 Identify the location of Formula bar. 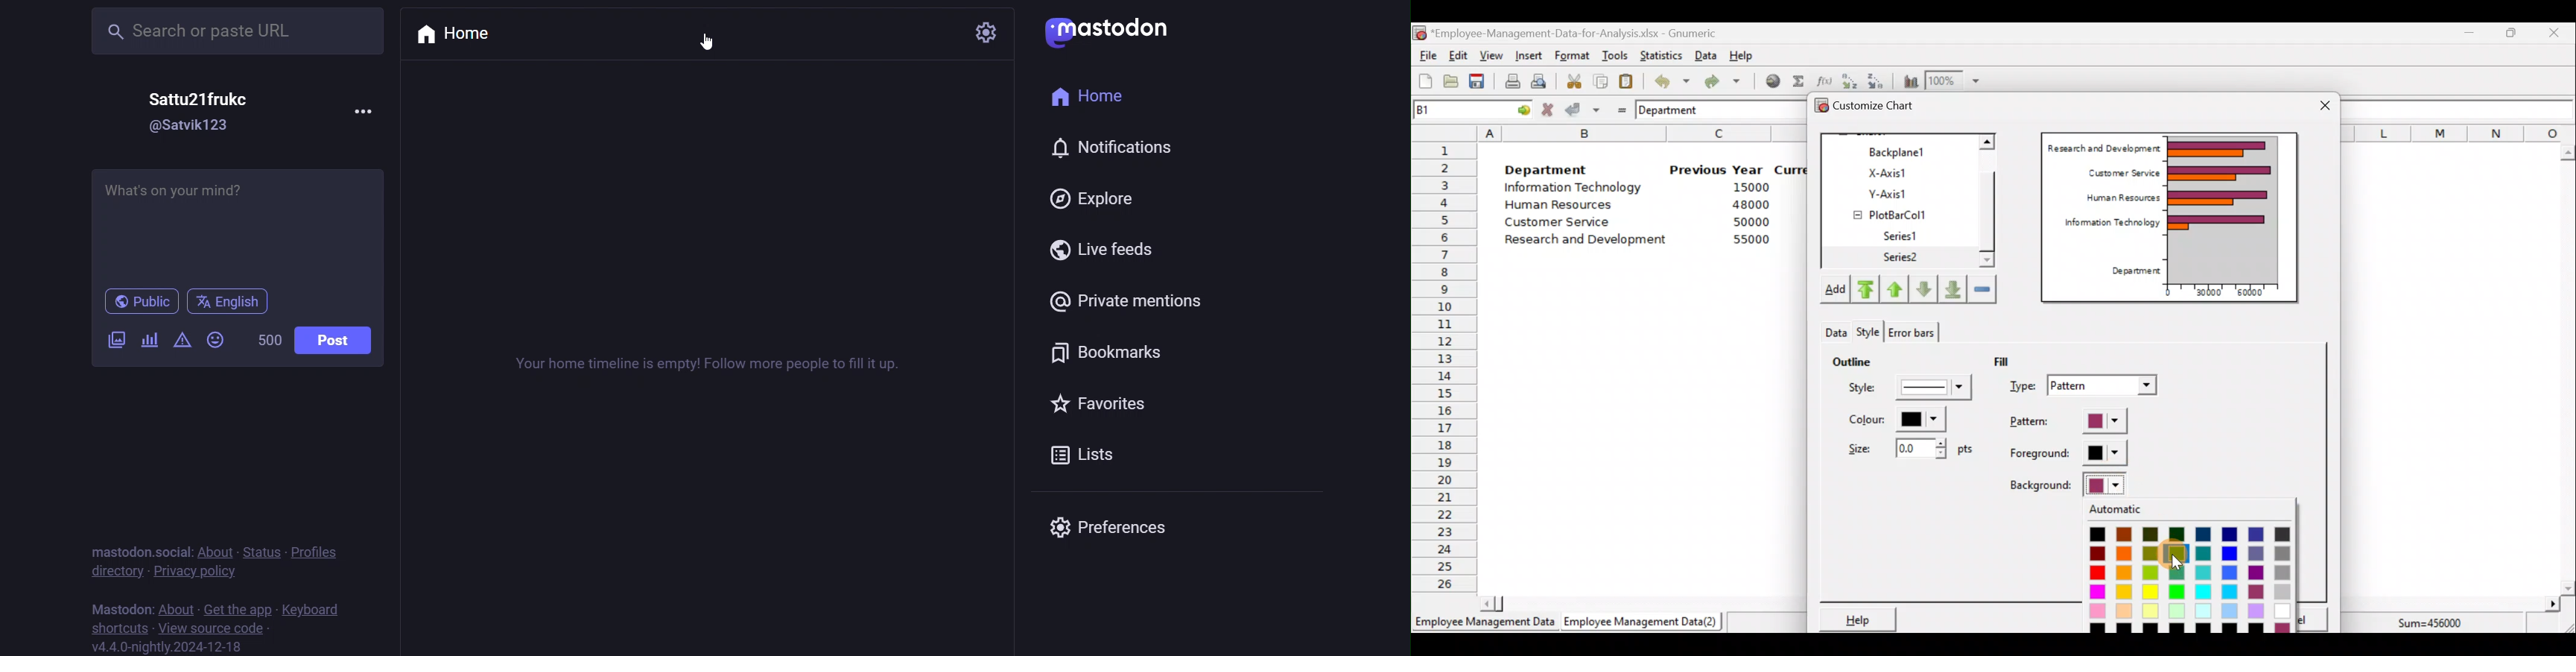
(2461, 109).